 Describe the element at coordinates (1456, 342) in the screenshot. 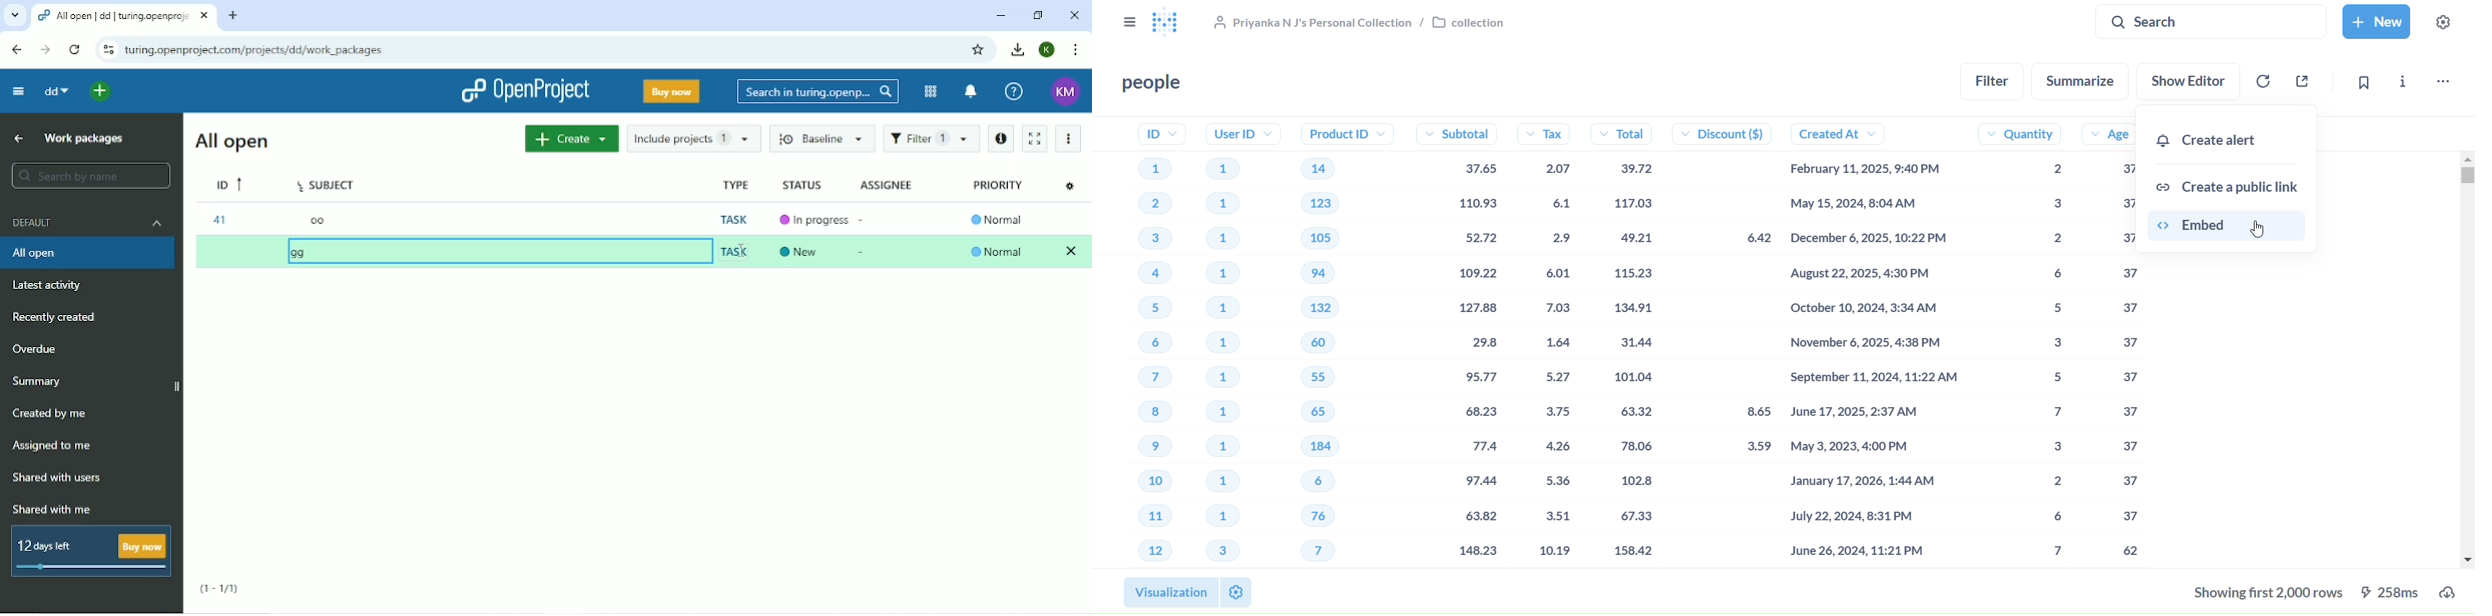

I see `subtotal` at that location.